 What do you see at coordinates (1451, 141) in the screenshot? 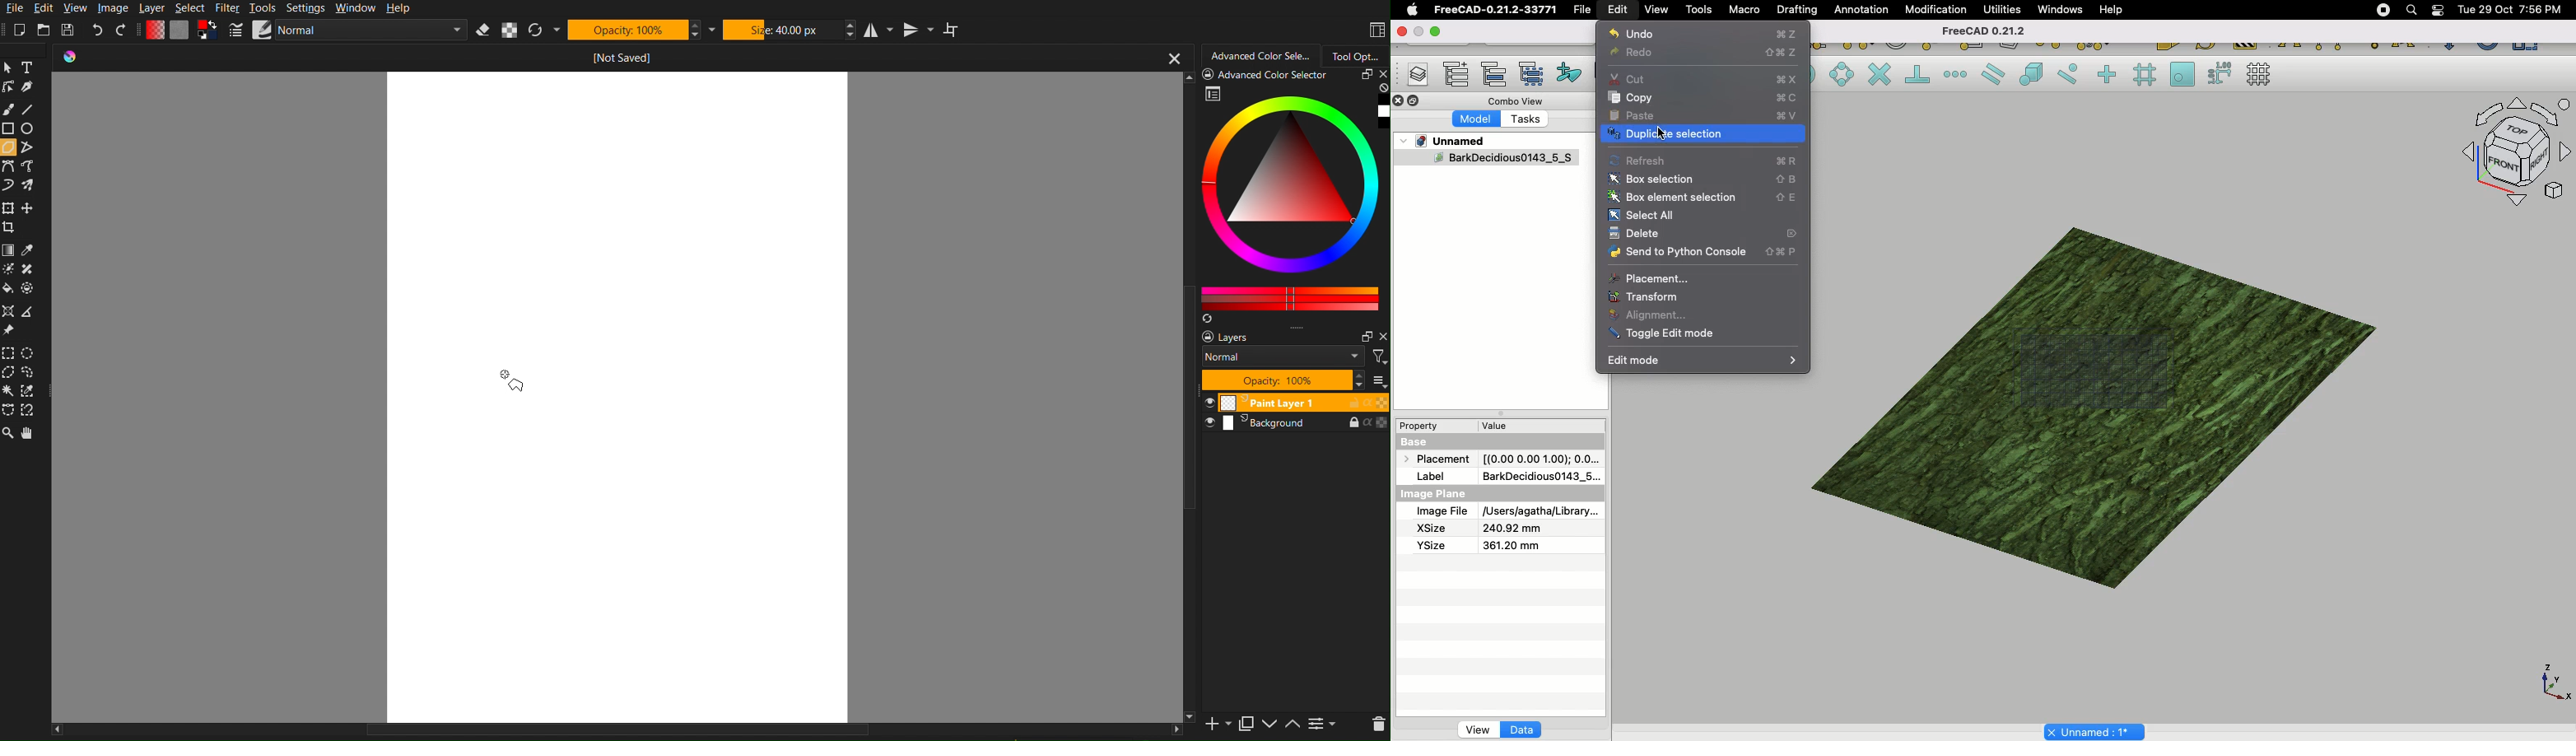
I see `Project` at bounding box center [1451, 141].